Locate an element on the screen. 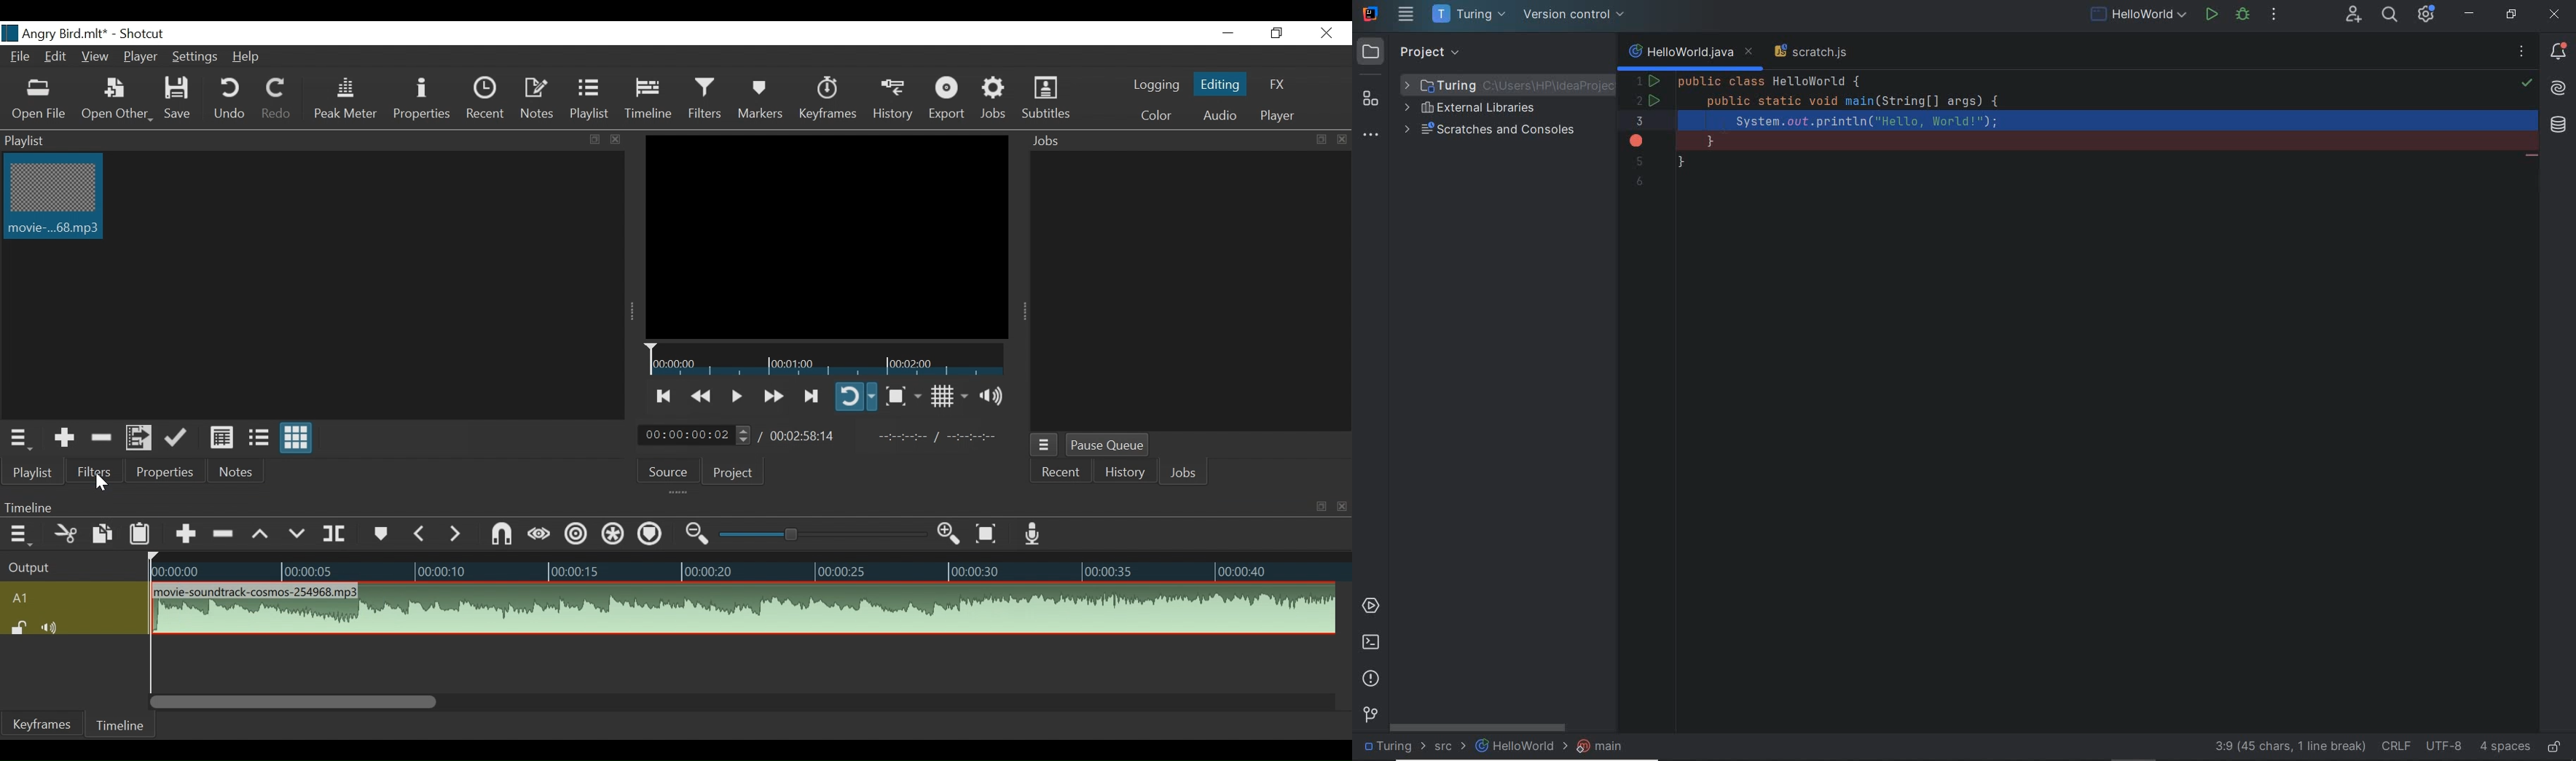  Jobs Panel is located at coordinates (1187, 290).